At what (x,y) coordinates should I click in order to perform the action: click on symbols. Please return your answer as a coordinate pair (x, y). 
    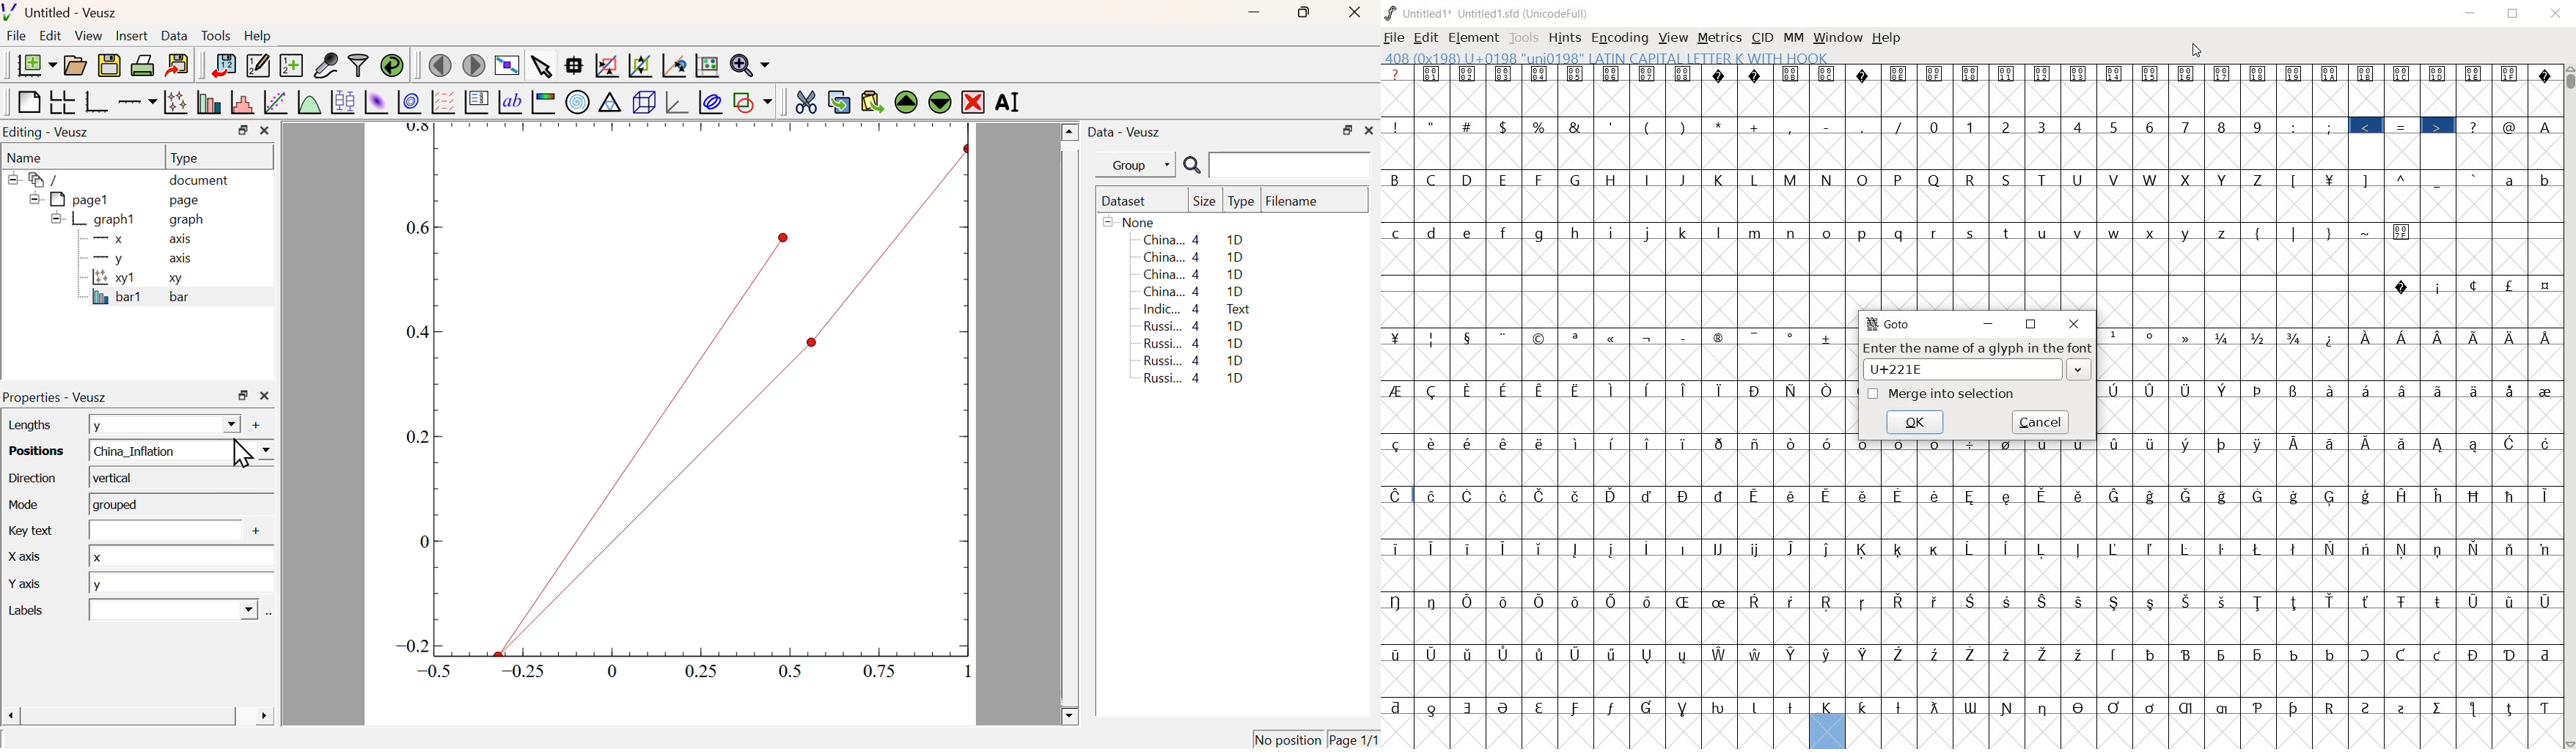
    Looking at the image, I should click on (2382, 179).